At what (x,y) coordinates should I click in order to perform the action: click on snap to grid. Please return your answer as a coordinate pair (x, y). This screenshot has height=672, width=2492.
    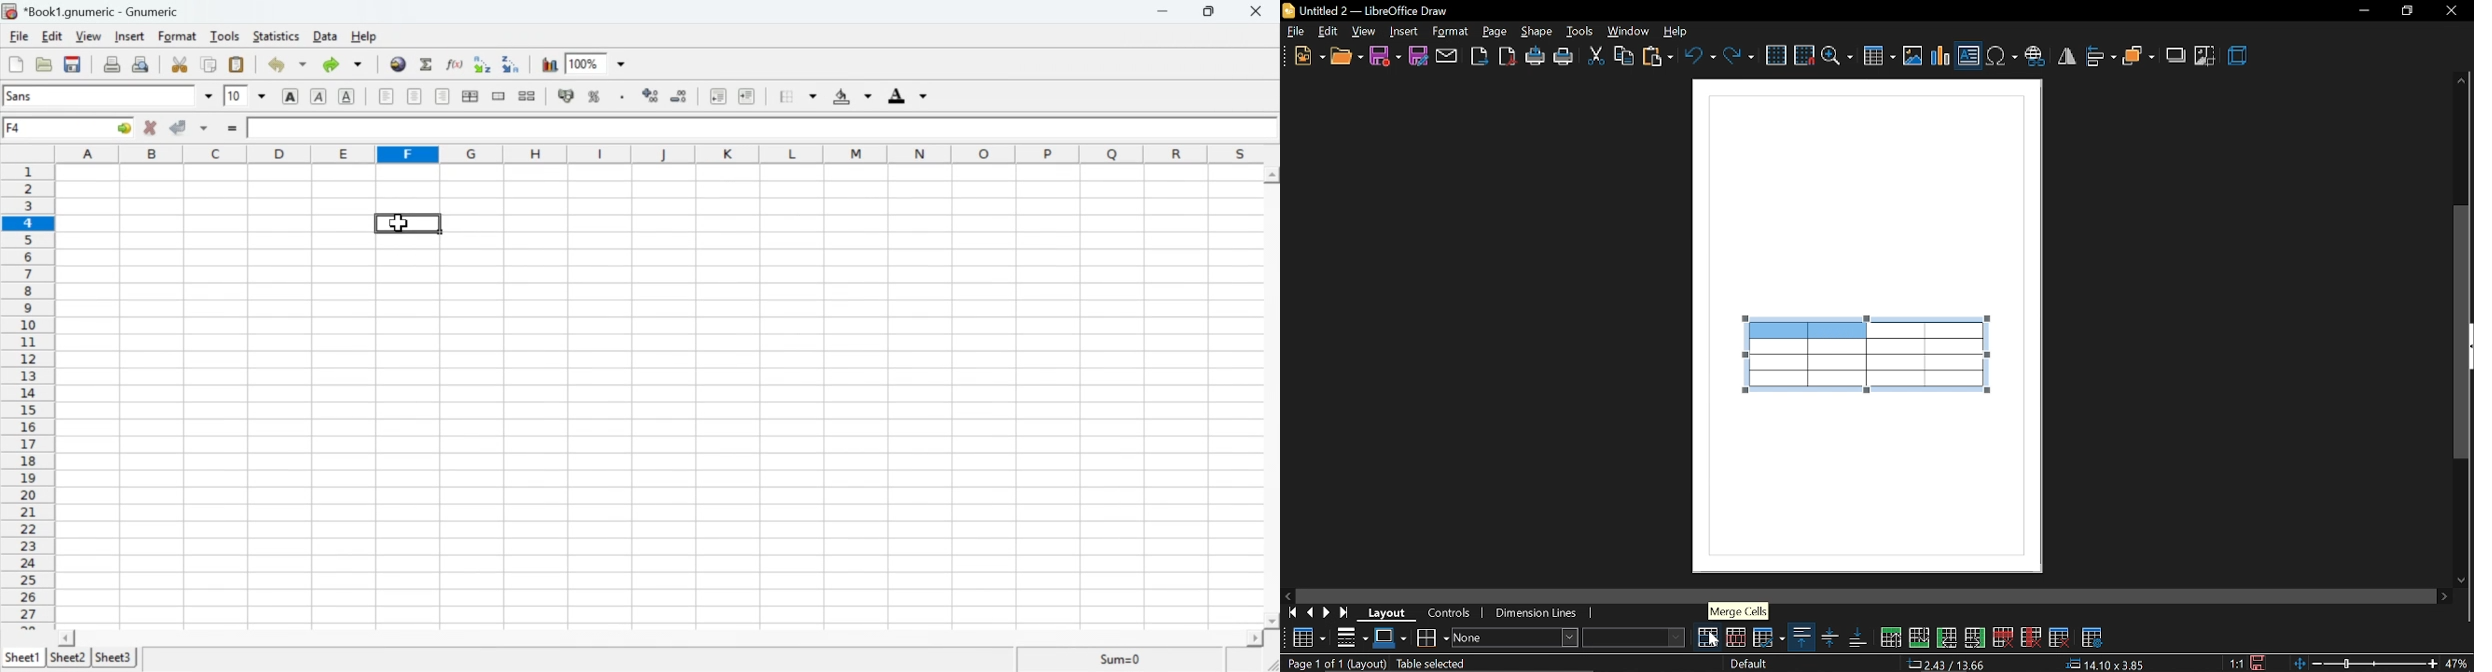
    Looking at the image, I should click on (1805, 55).